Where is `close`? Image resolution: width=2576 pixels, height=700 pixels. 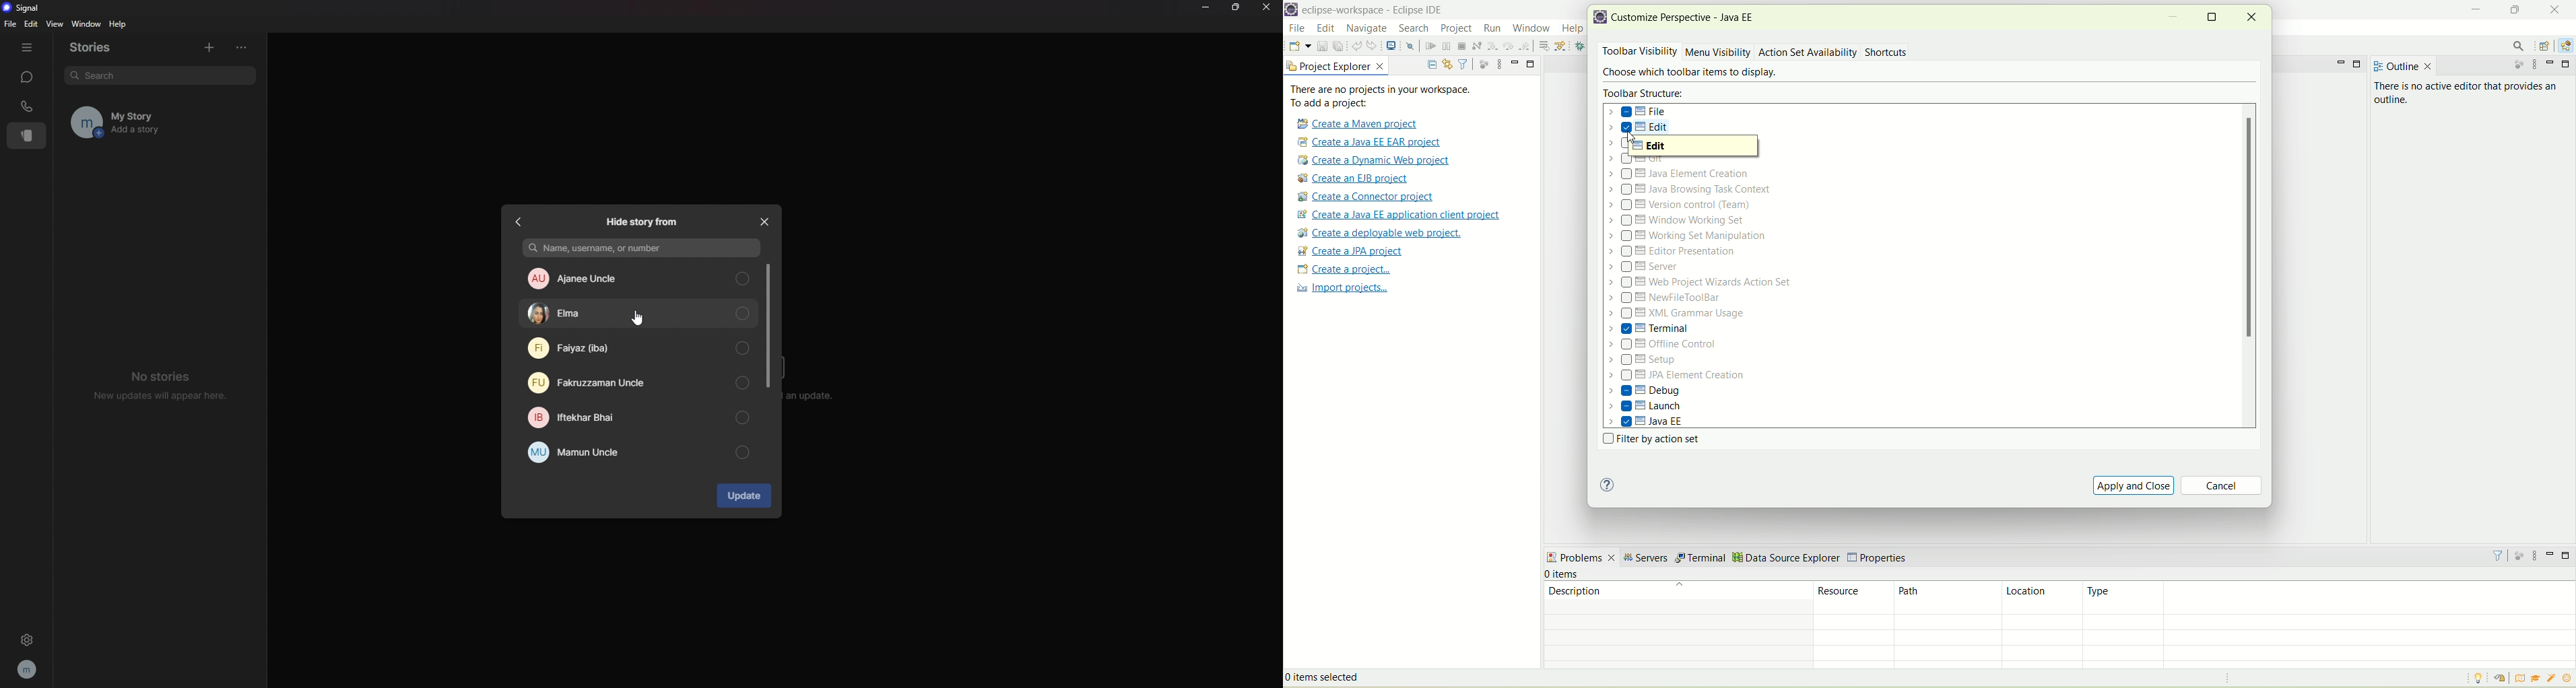 close is located at coordinates (764, 220).